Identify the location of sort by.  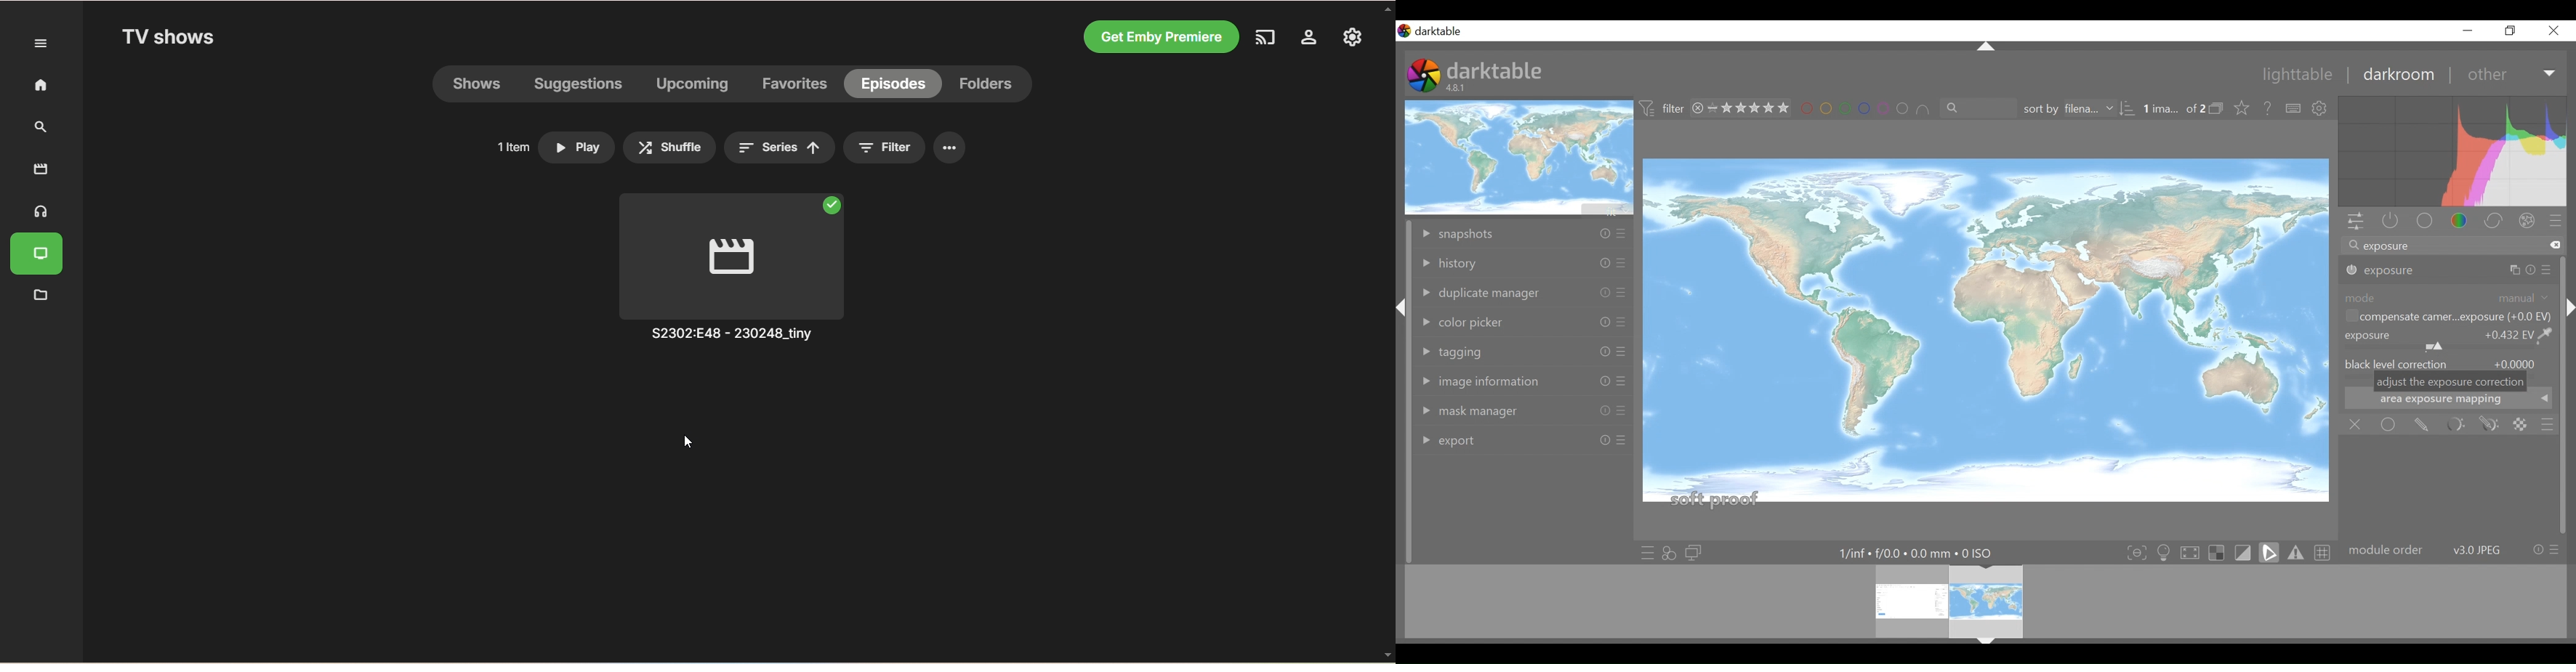
(2075, 109).